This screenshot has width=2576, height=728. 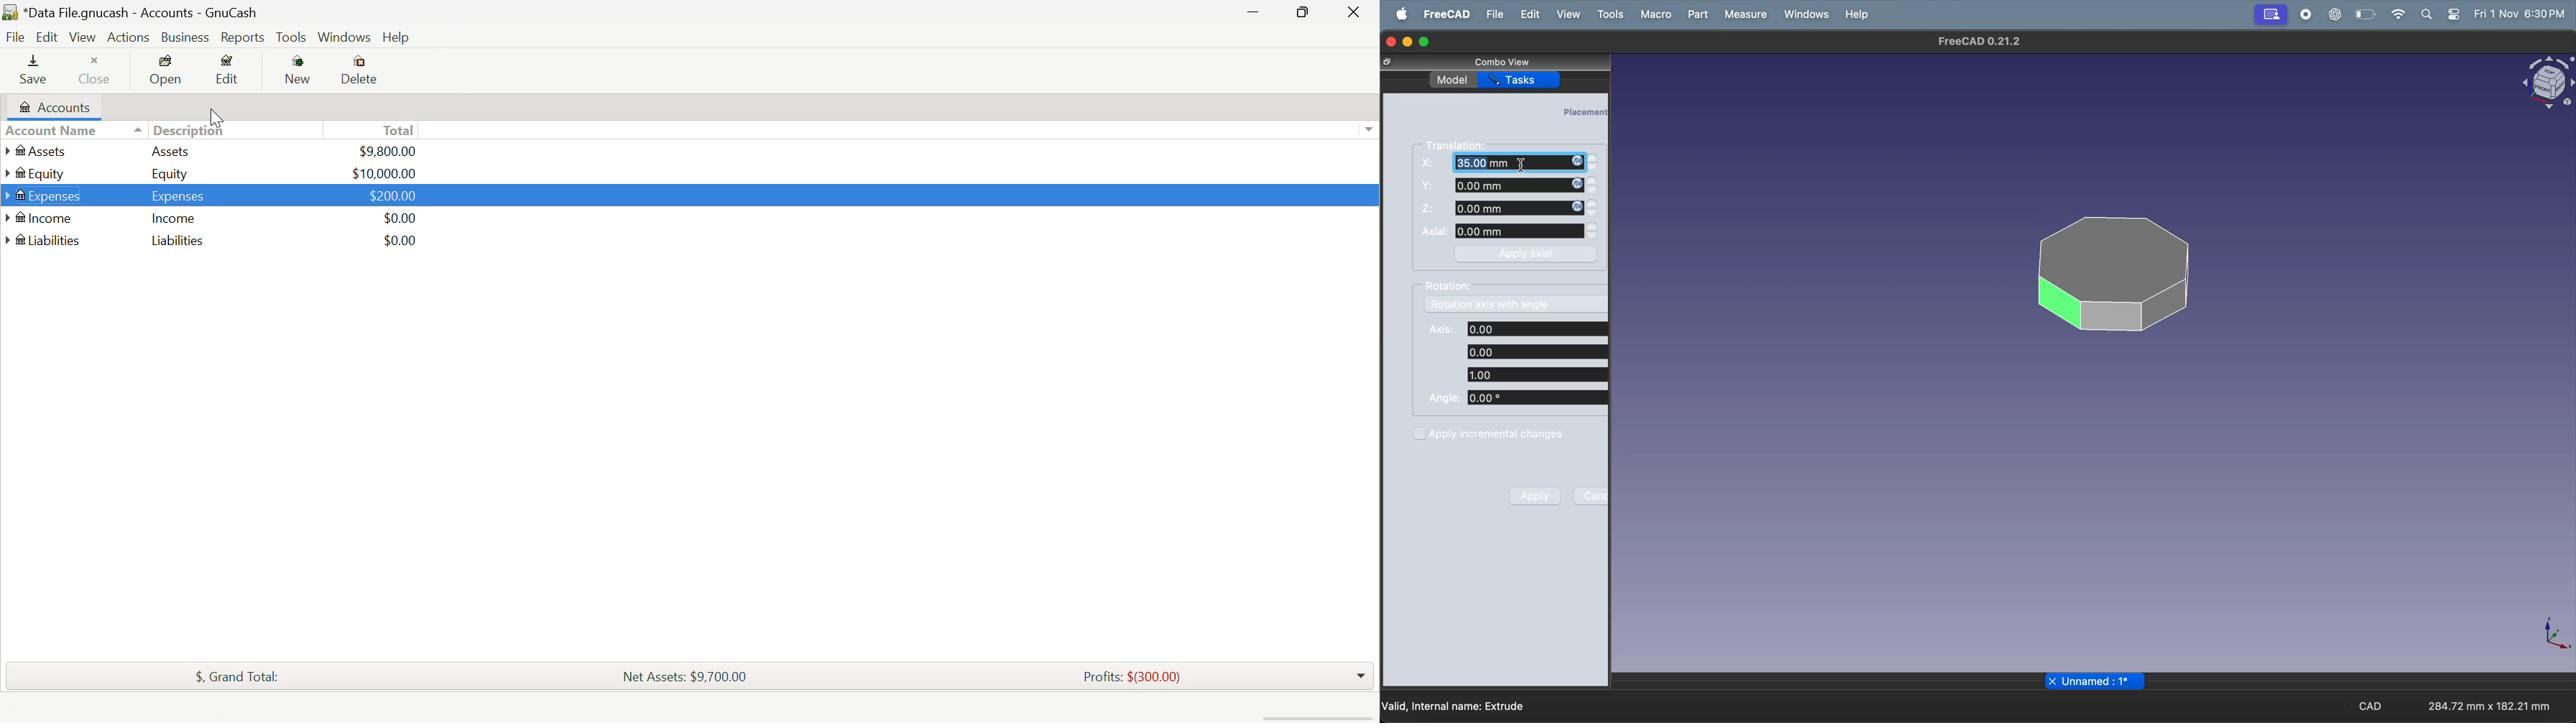 What do you see at coordinates (1500, 186) in the screenshot?
I see `Y: 0.00 mm` at bounding box center [1500, 186].